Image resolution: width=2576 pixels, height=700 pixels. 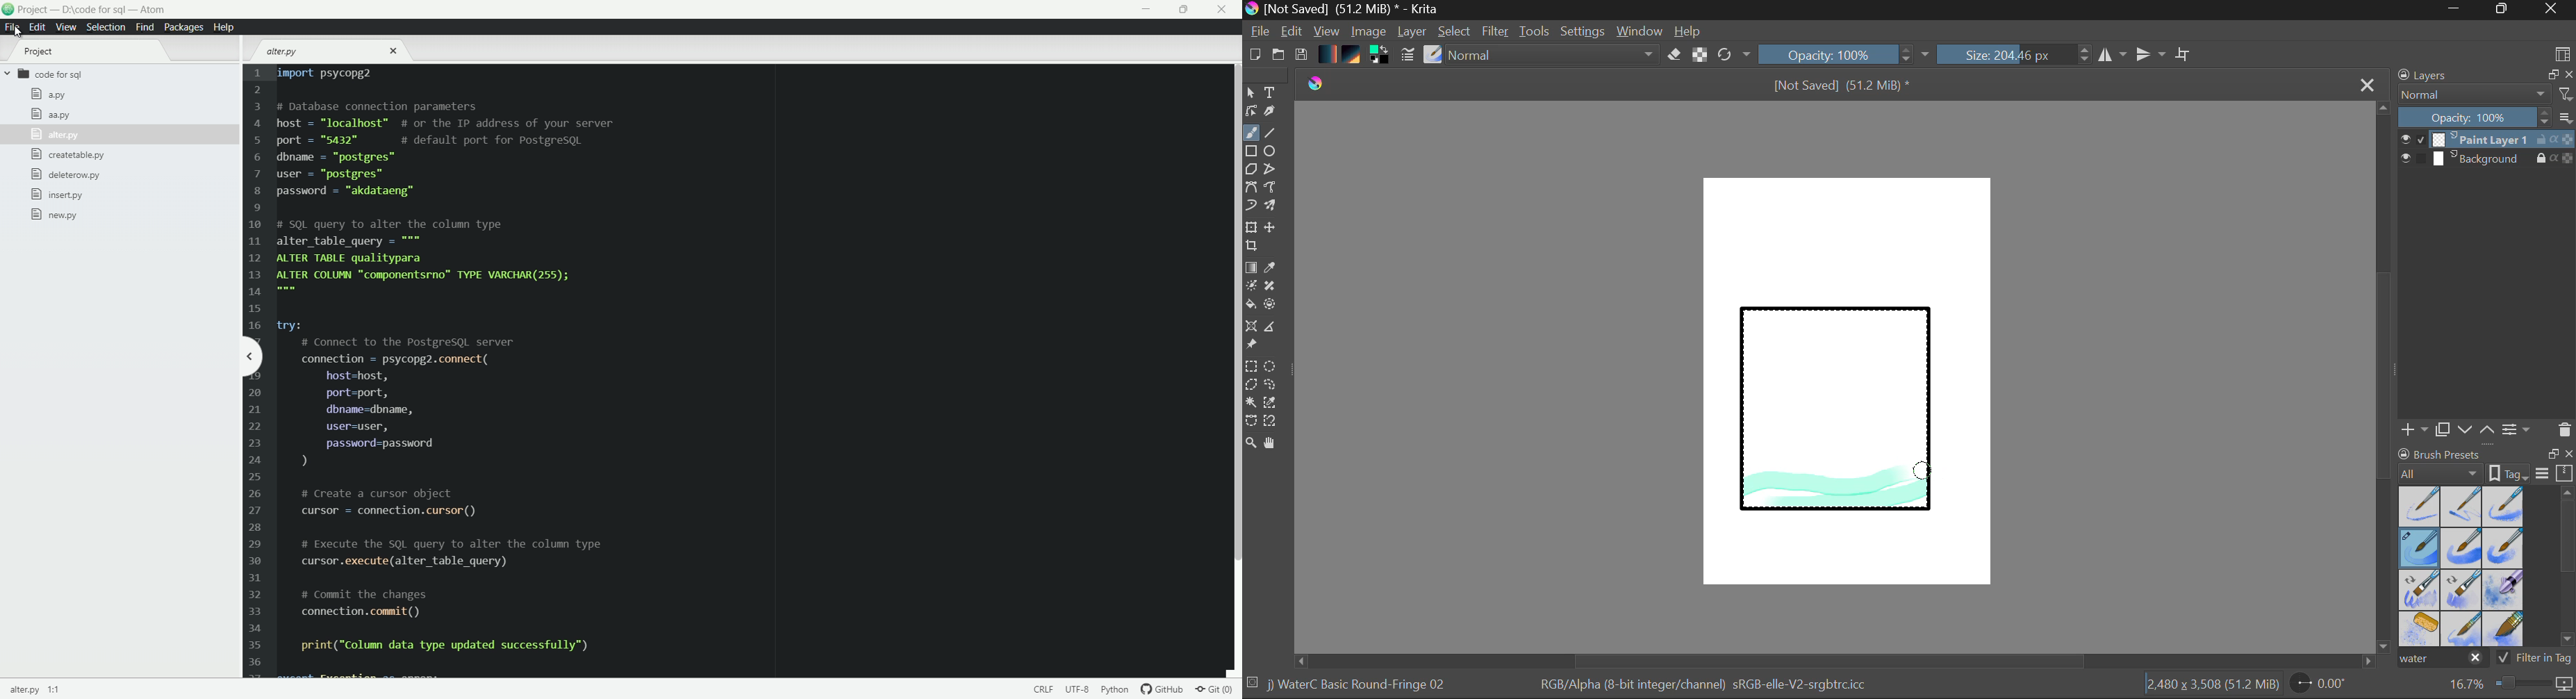 I want to click on Water C - Grain Tilt, so click(x=2420, y=590).